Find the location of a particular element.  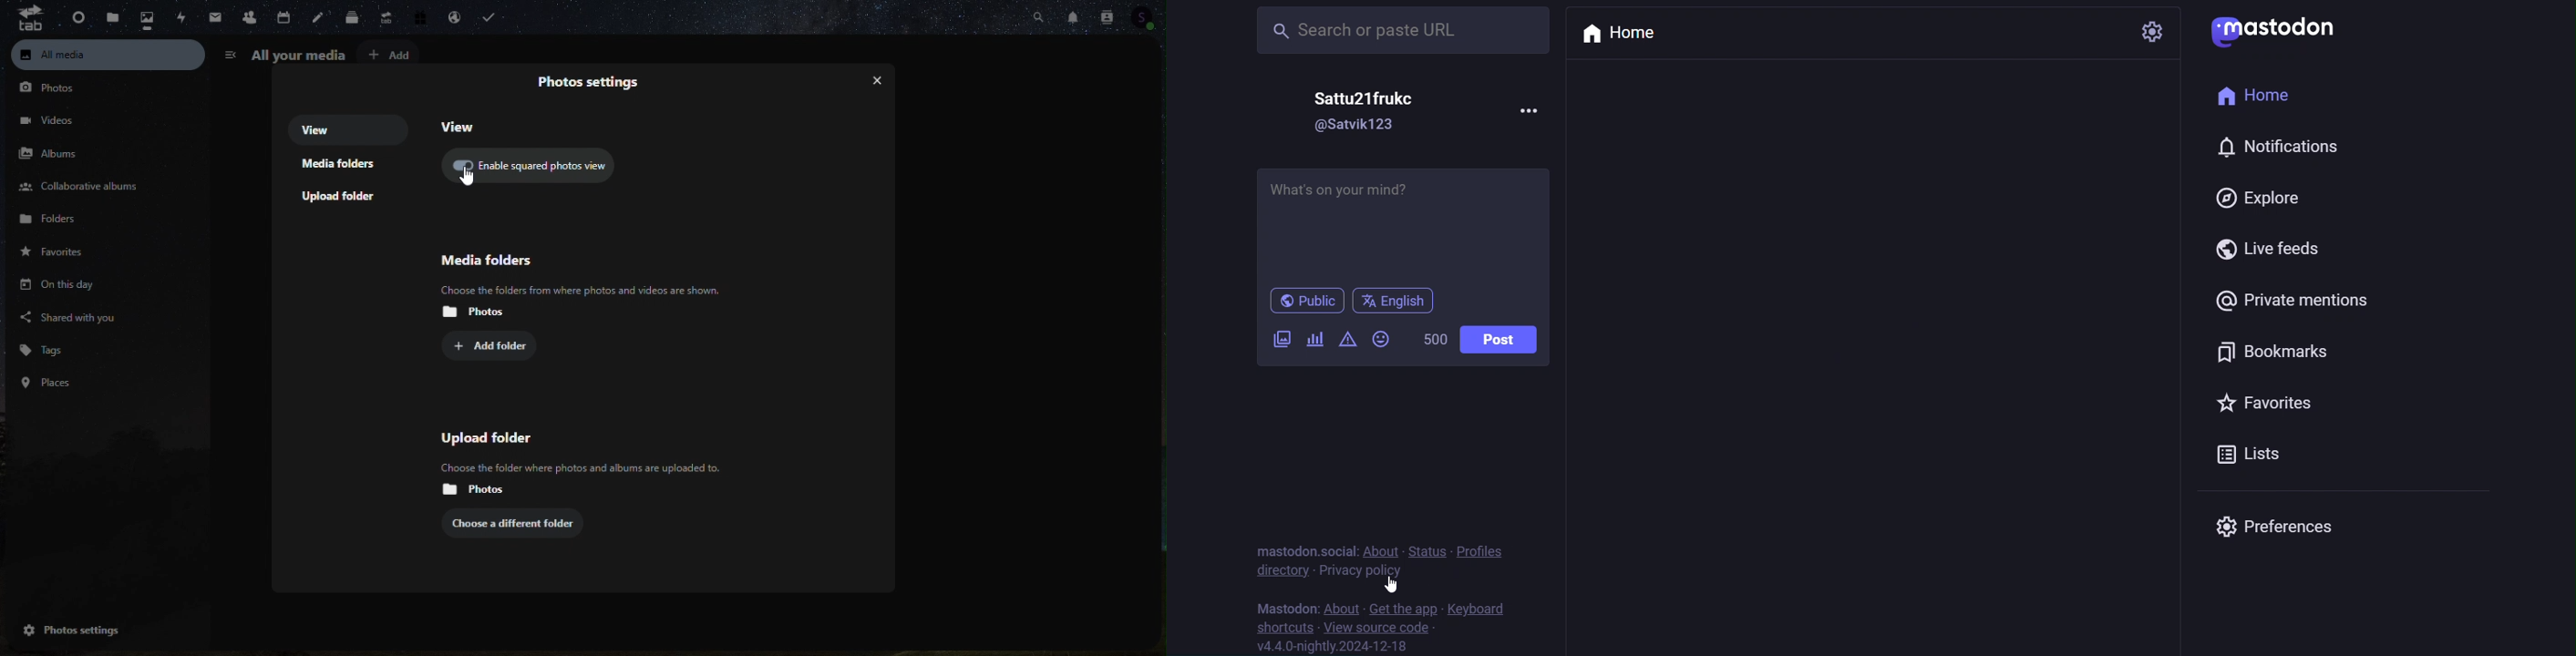

Dashboard is located at coordinates (73, 15).